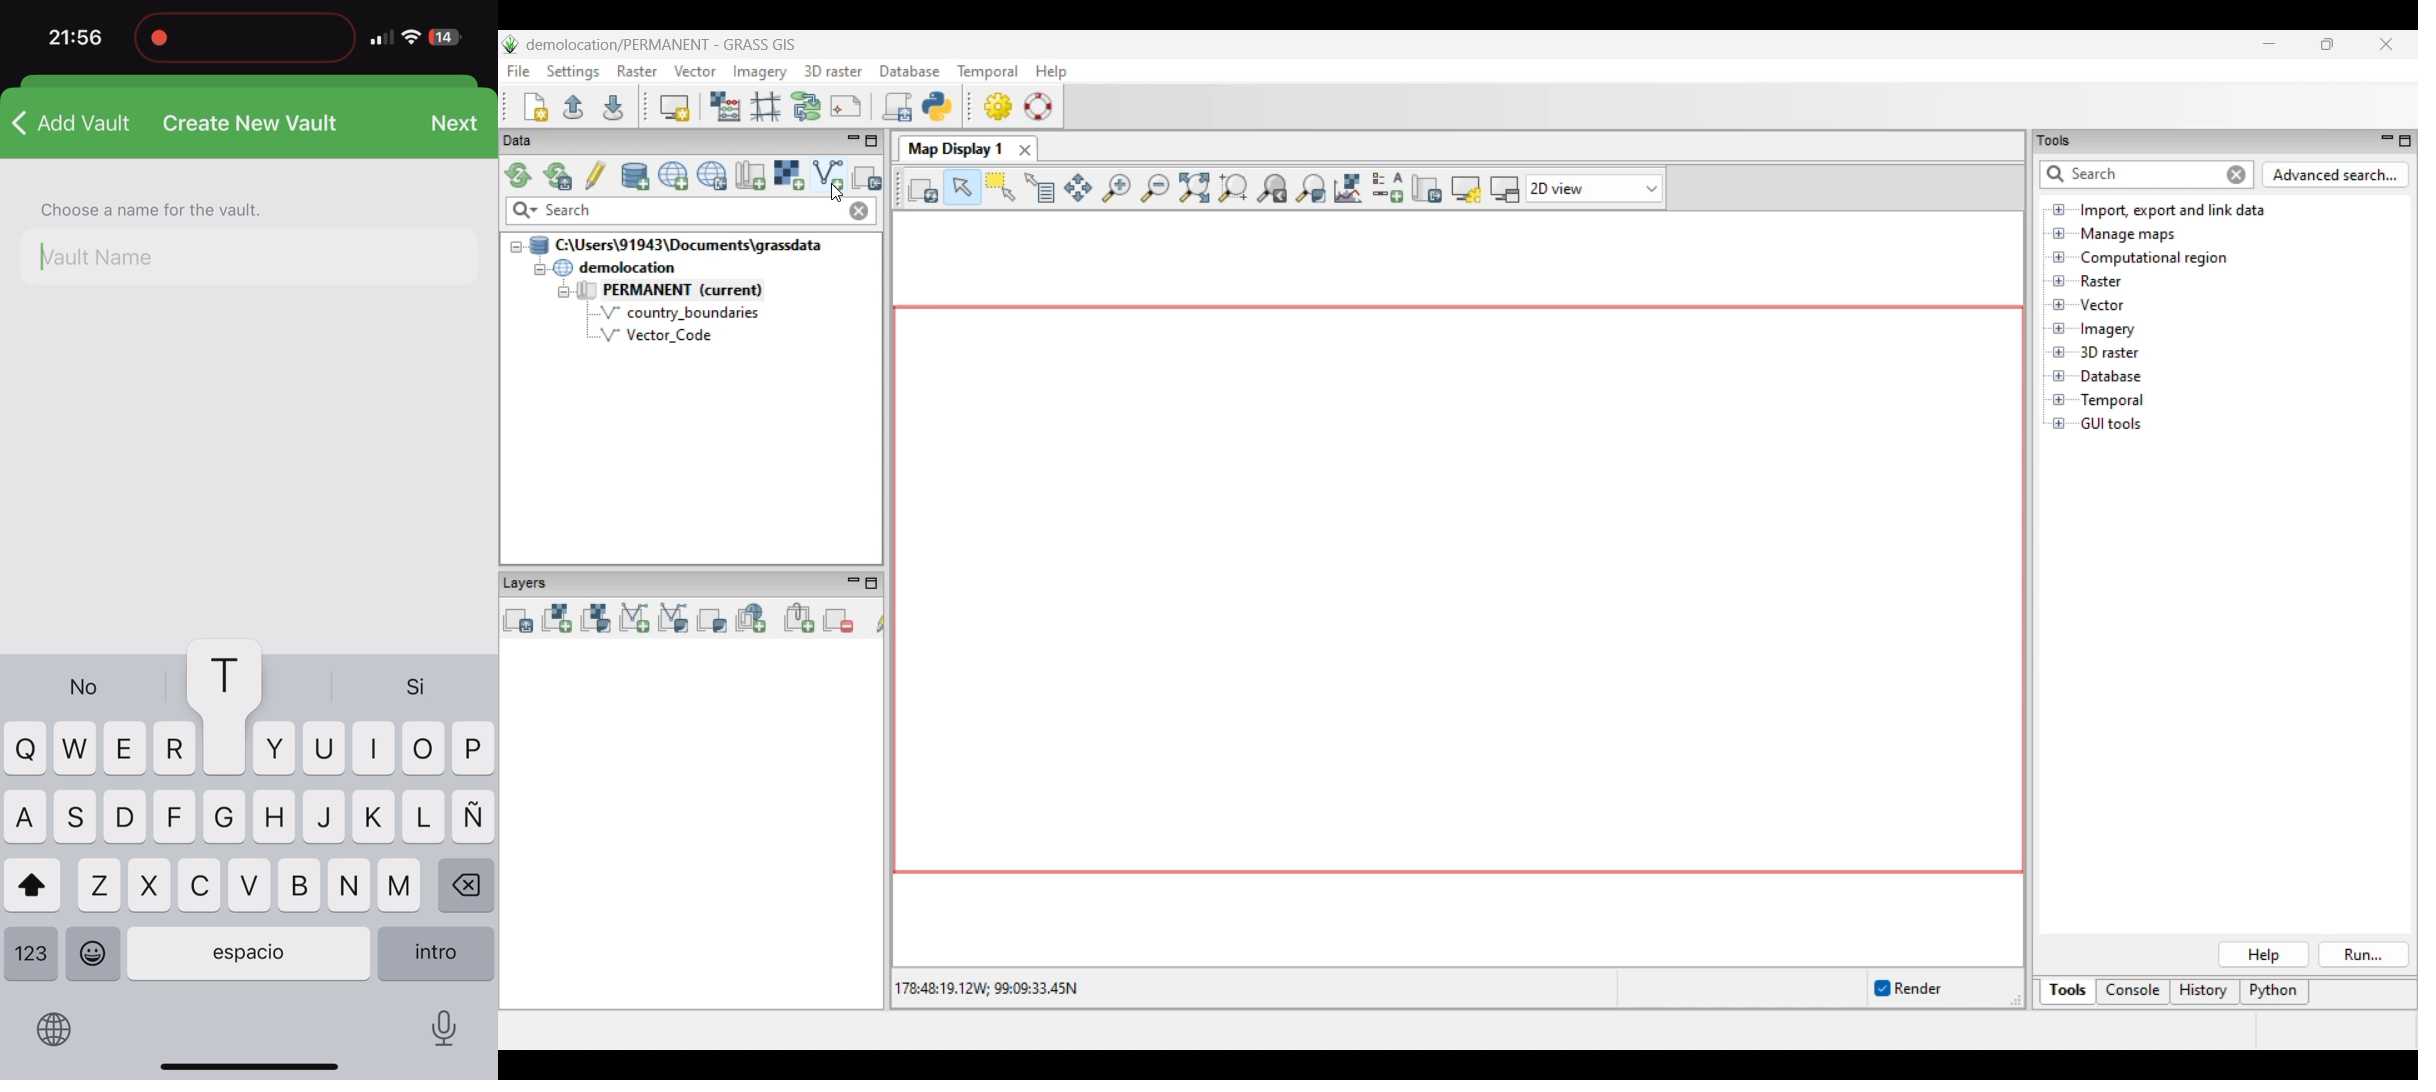 Image resolution: width=2436 pixels, height=1092 pixels. What do you see at coordinates (751, 618) in the screenshot?
I see `Add web service layer` at bounding box center [751, 618].